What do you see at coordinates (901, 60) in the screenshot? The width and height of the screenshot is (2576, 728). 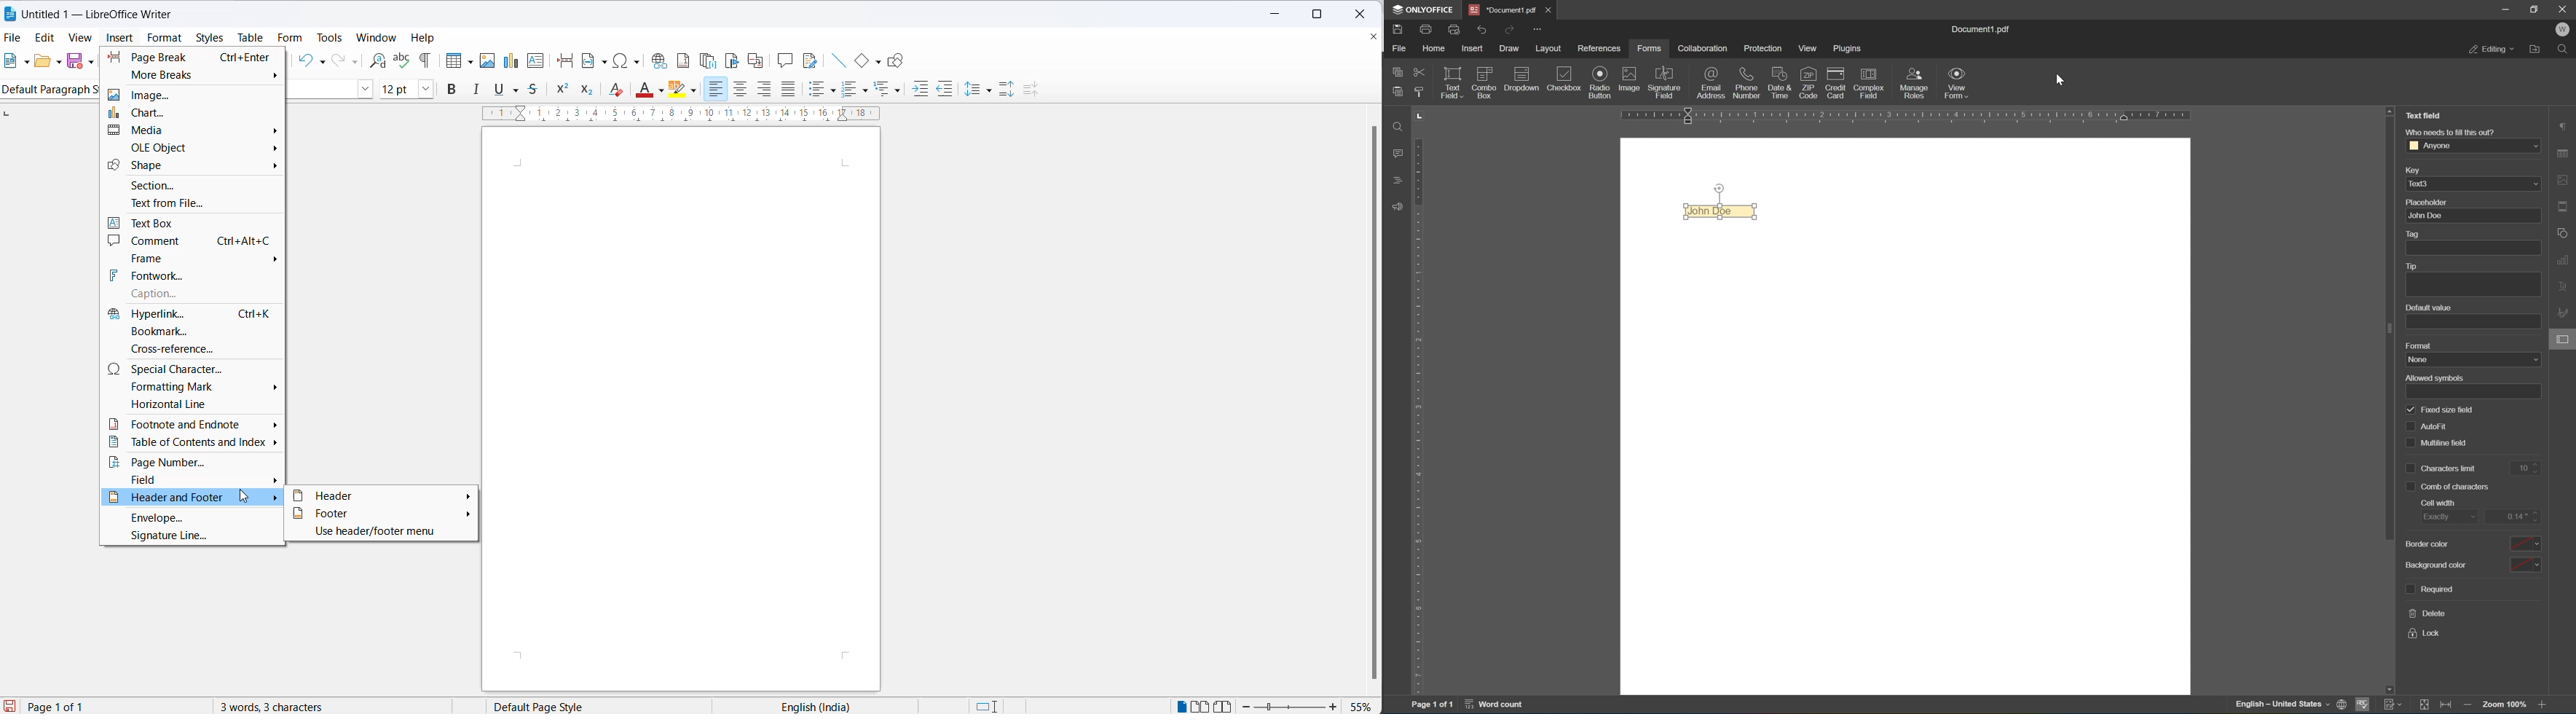 I see `show draw functions` at bounding box center [901, 60].